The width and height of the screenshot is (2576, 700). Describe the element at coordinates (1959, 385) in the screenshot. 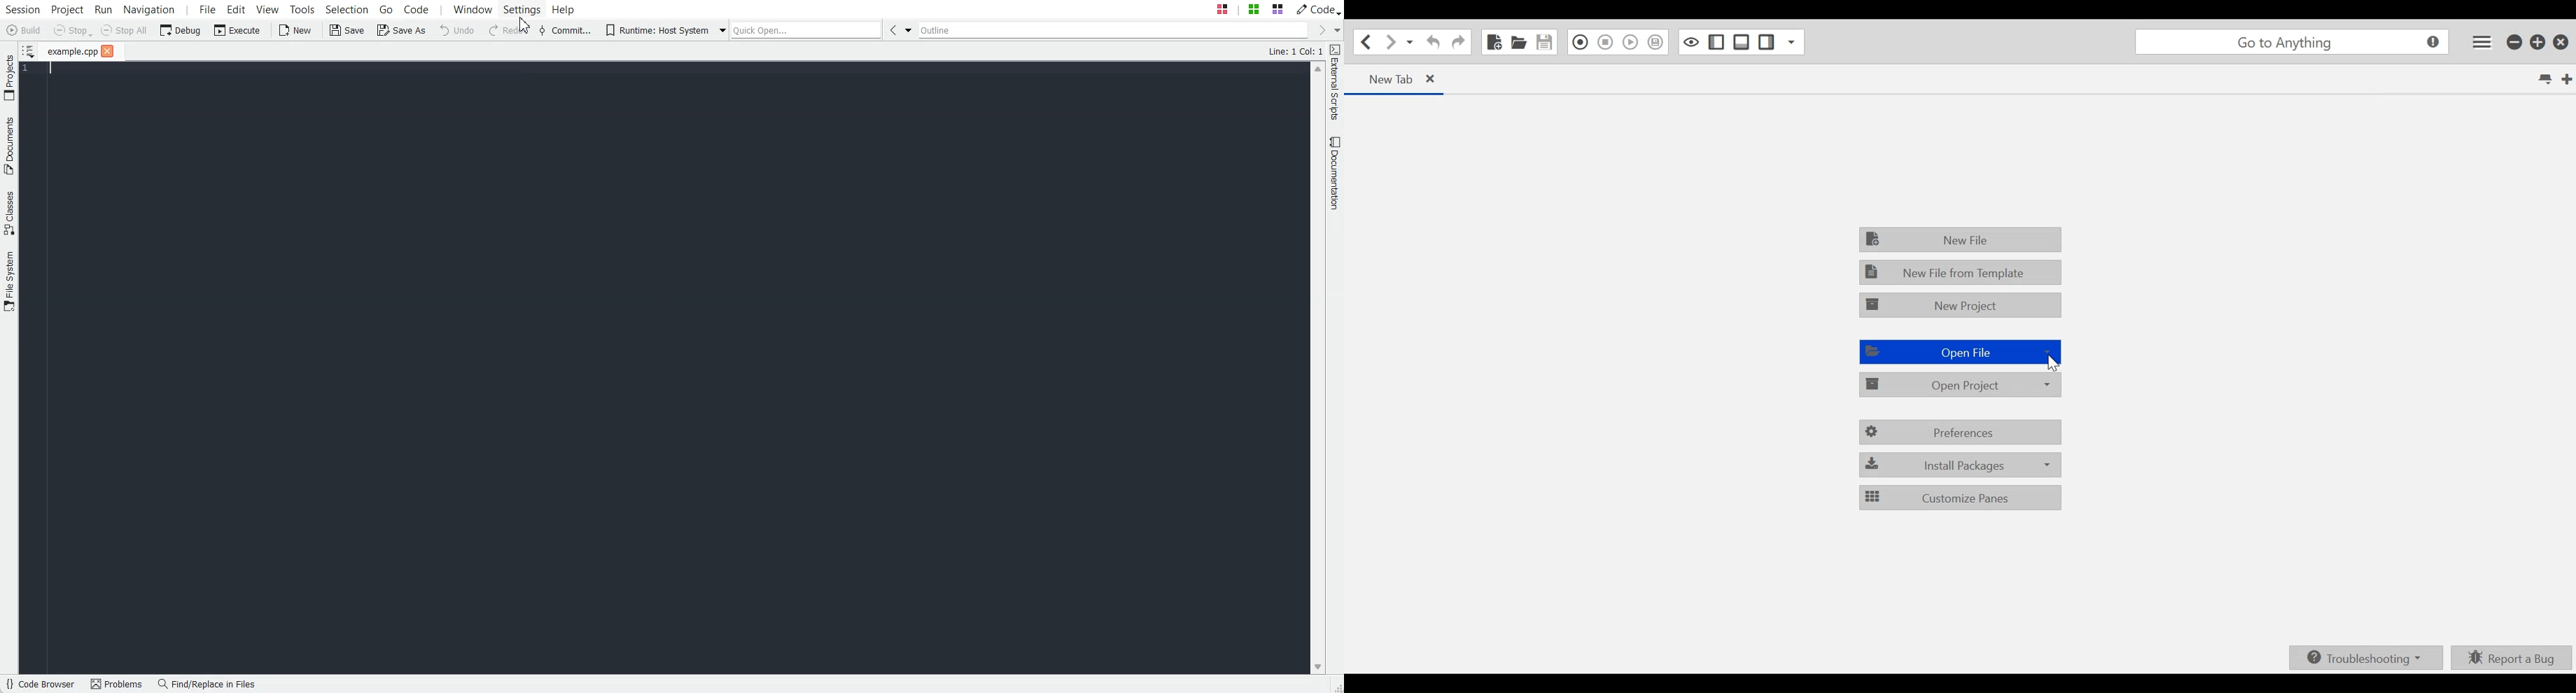

I see `Open Project` at that location.